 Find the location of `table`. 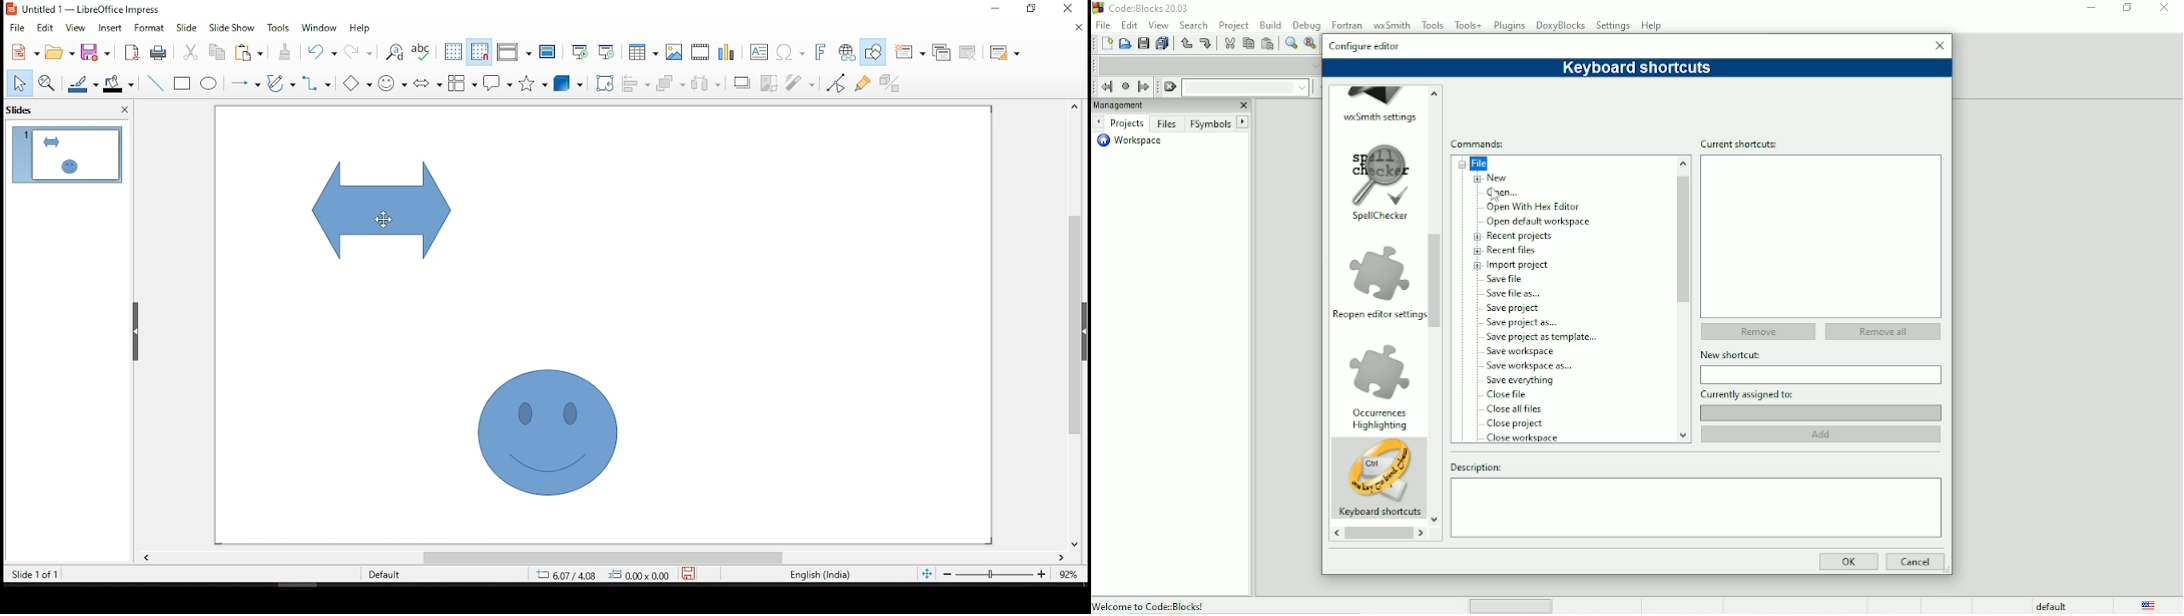

table is located at coordinates (644, 53).